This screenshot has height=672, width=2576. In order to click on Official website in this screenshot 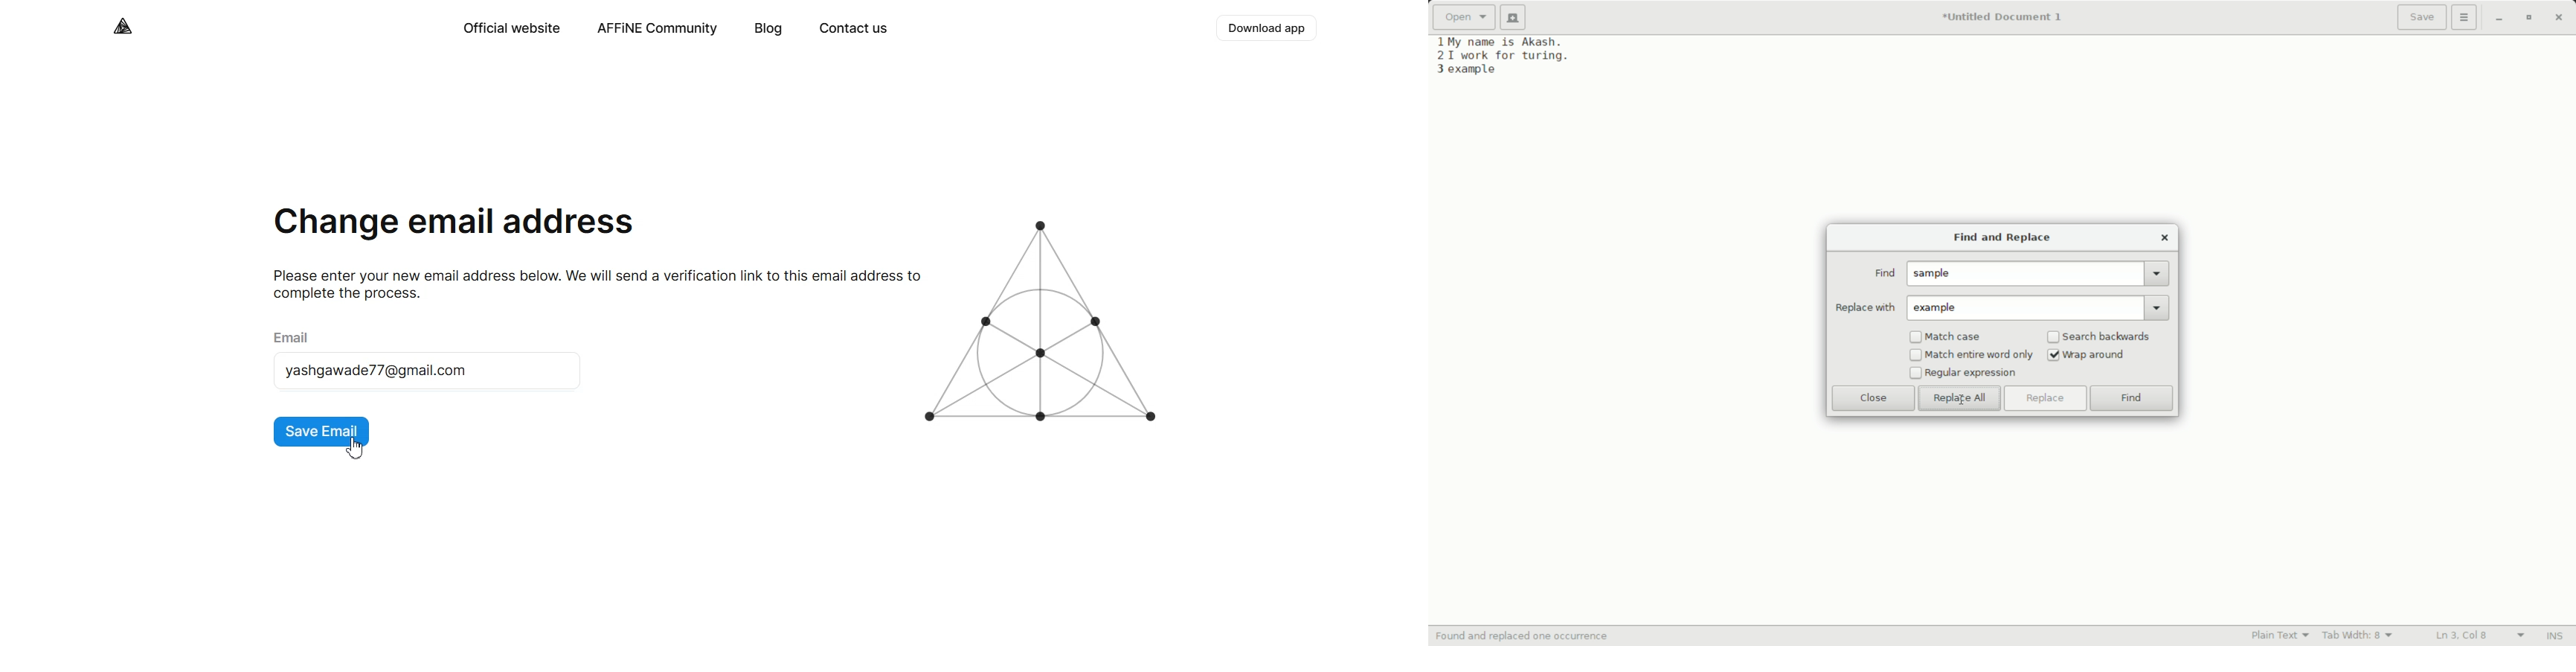, I will do `click(510, 28)`.